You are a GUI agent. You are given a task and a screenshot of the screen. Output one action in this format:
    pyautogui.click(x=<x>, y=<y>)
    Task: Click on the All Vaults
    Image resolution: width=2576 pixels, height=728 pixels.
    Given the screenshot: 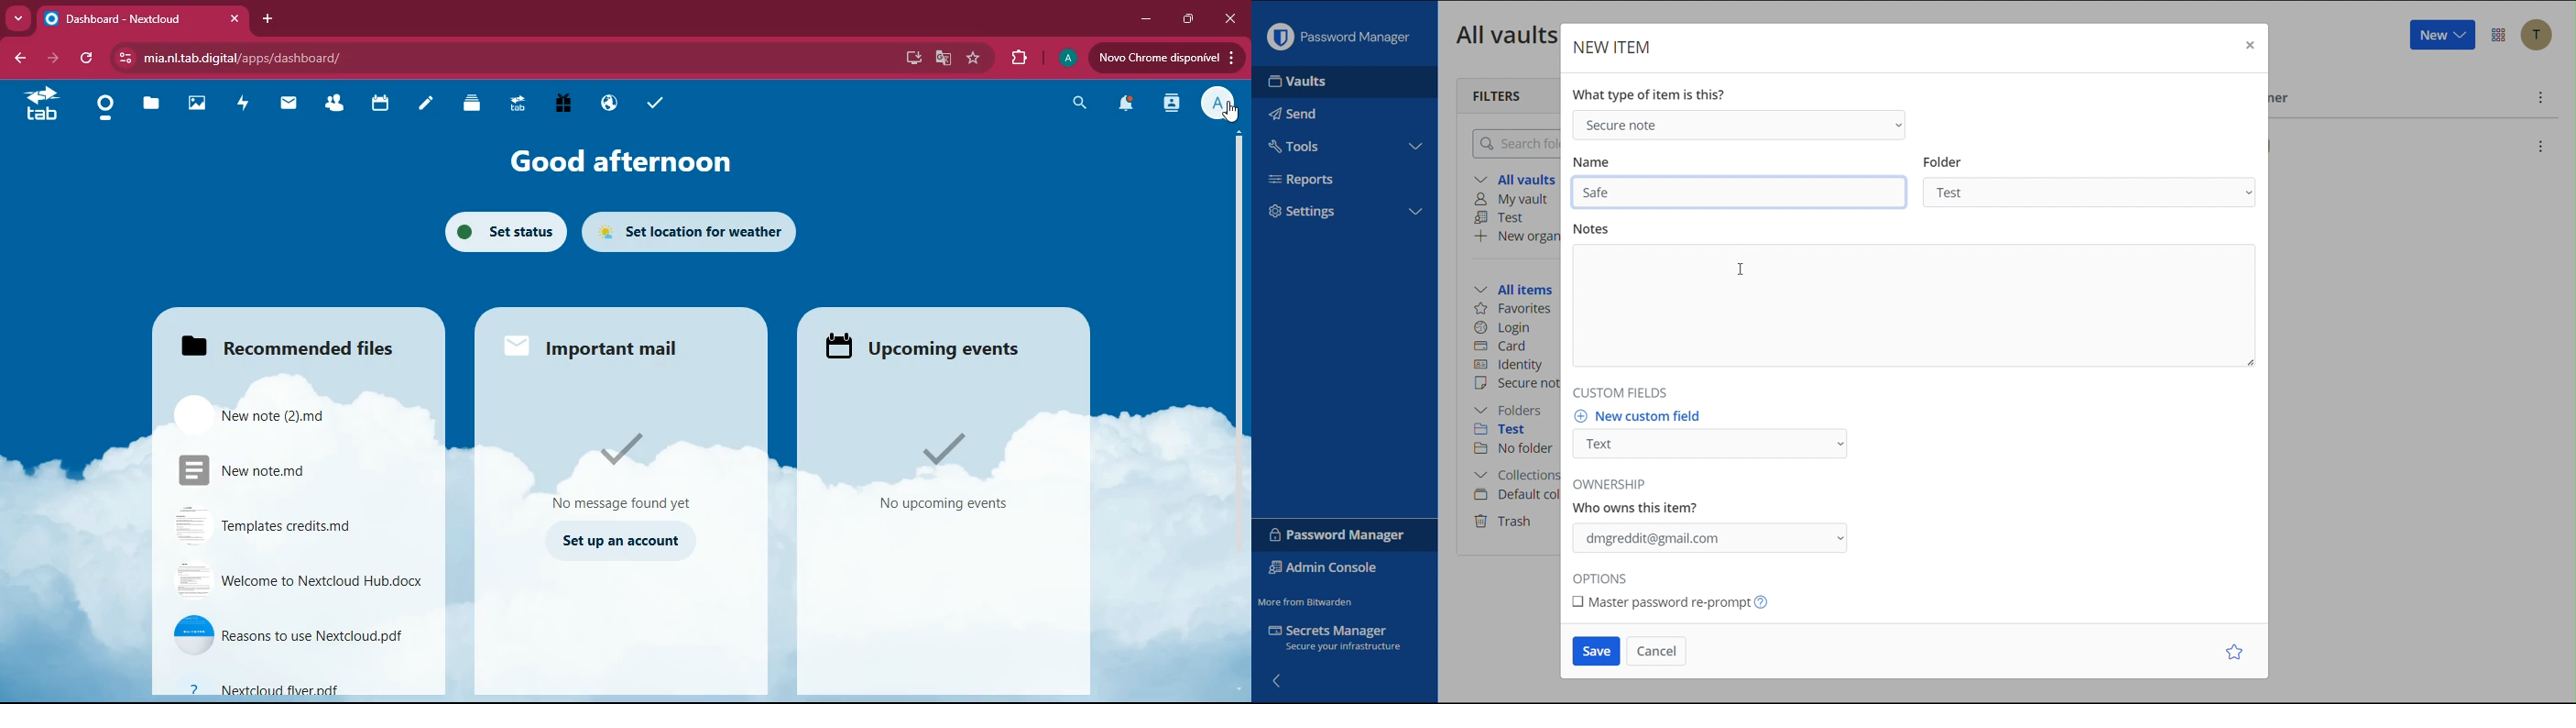 What is the action you would take?
    pyautogui.click(x=1503, y=34)
    